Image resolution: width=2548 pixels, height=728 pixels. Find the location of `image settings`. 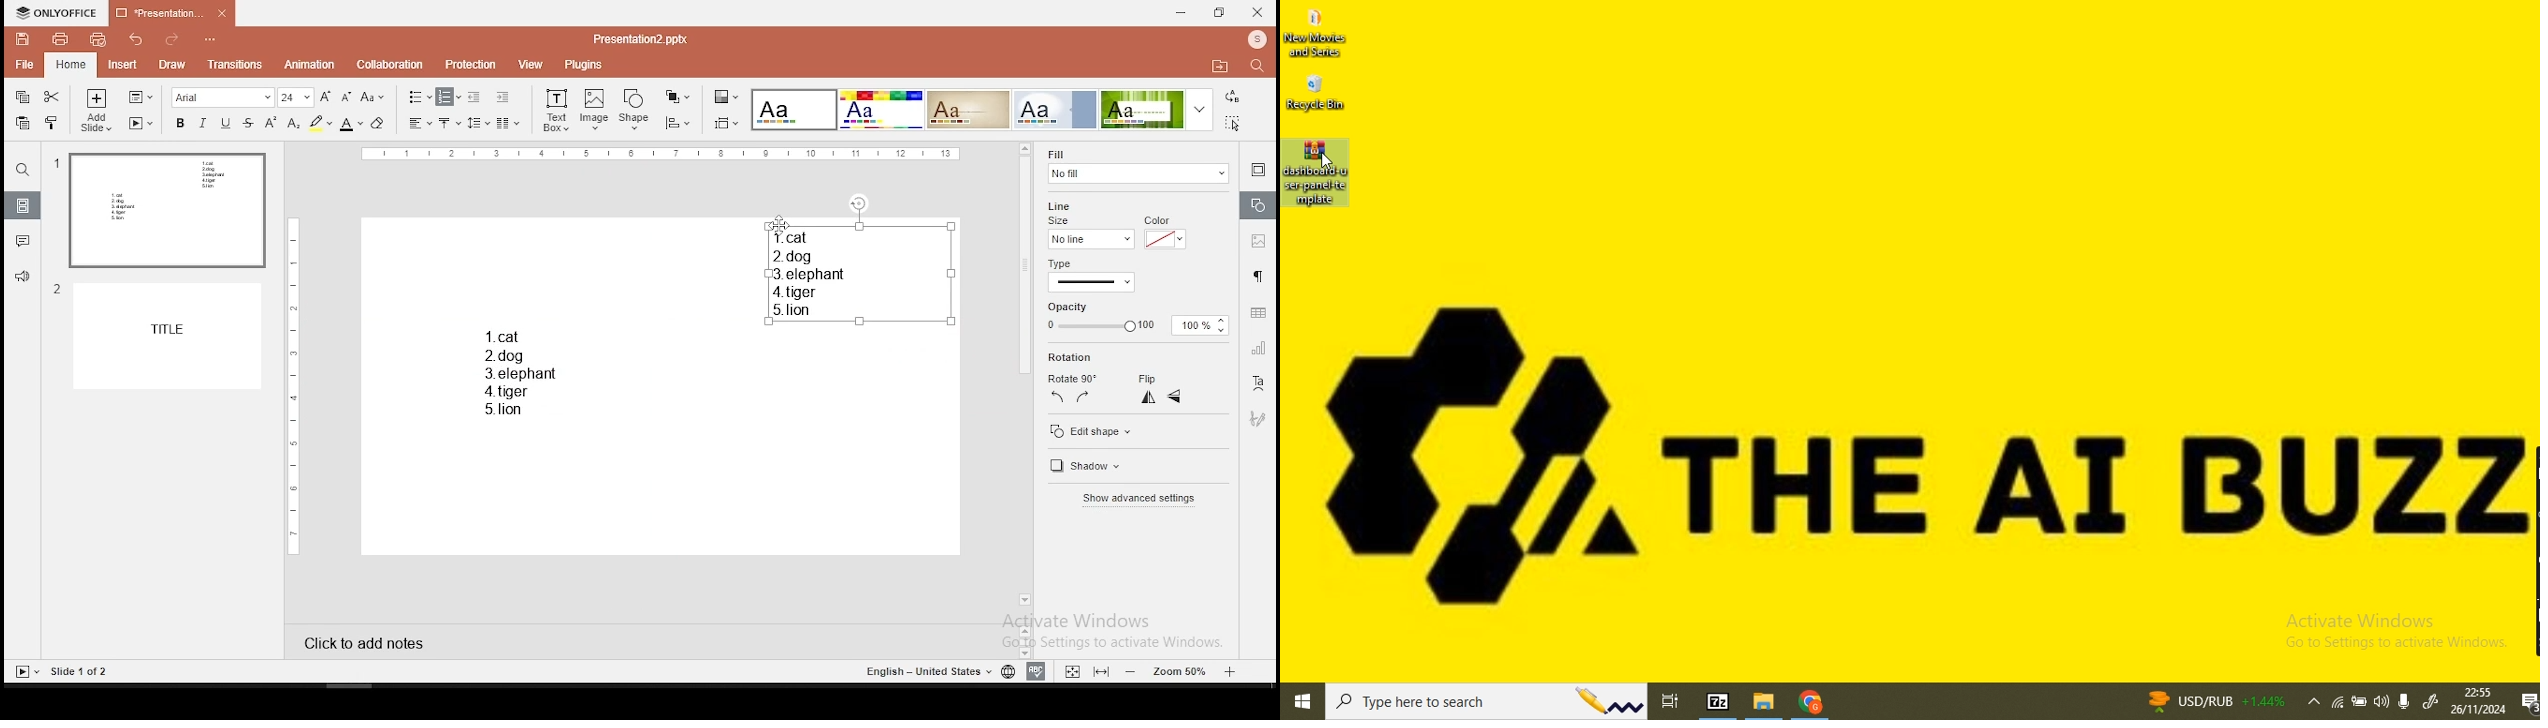

image settings is located at coordinates (1258, 240).